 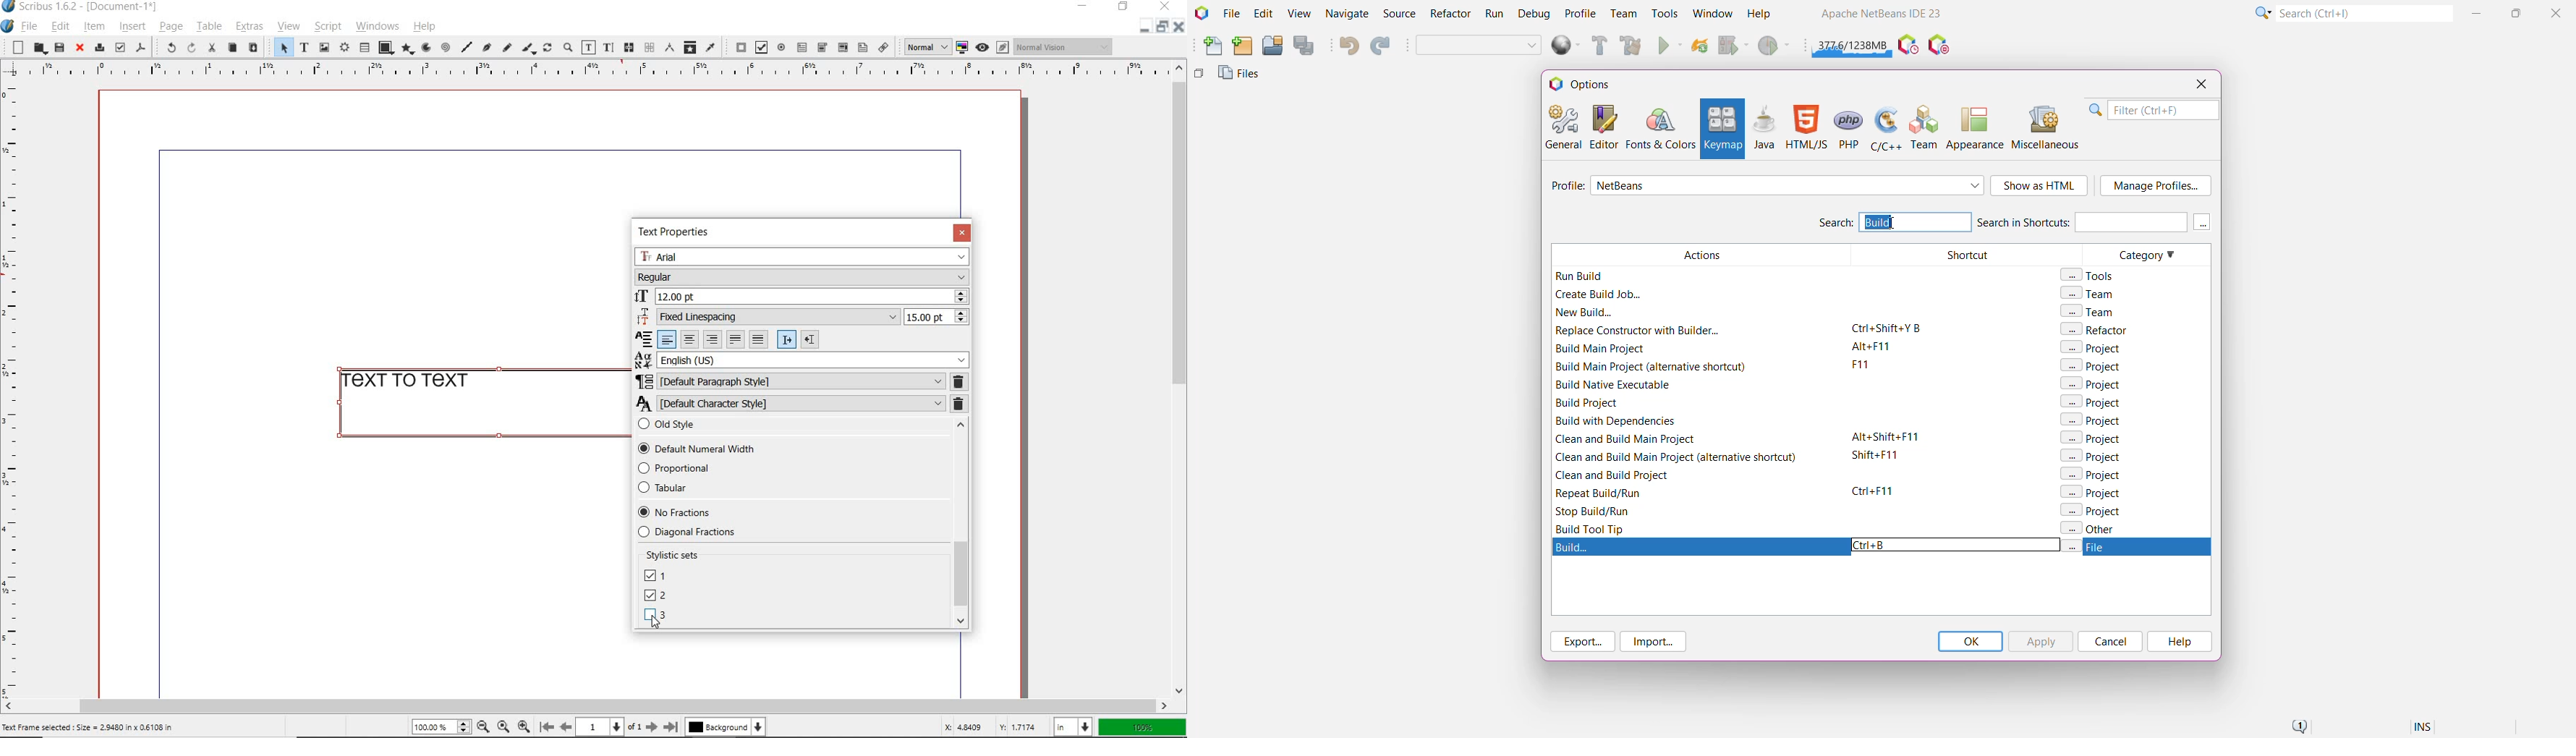 I want to click on Insert Mode, so click(x=2424, y=729).